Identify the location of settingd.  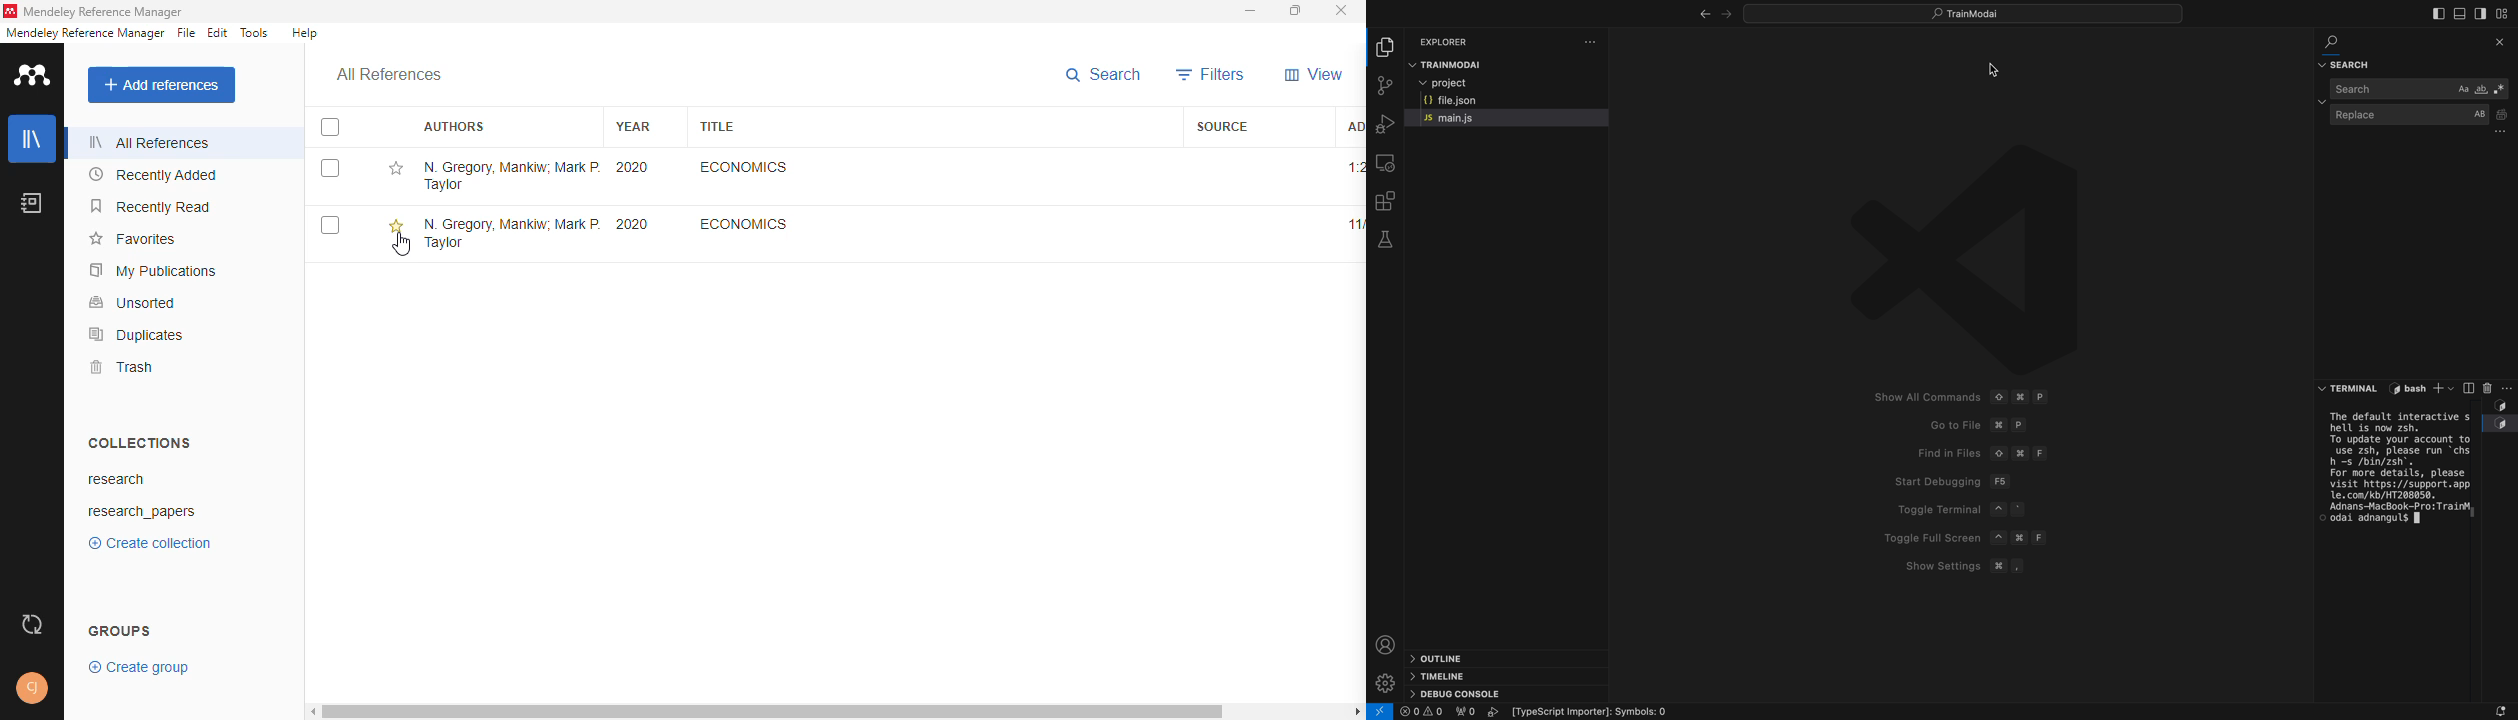
(1591, 42).